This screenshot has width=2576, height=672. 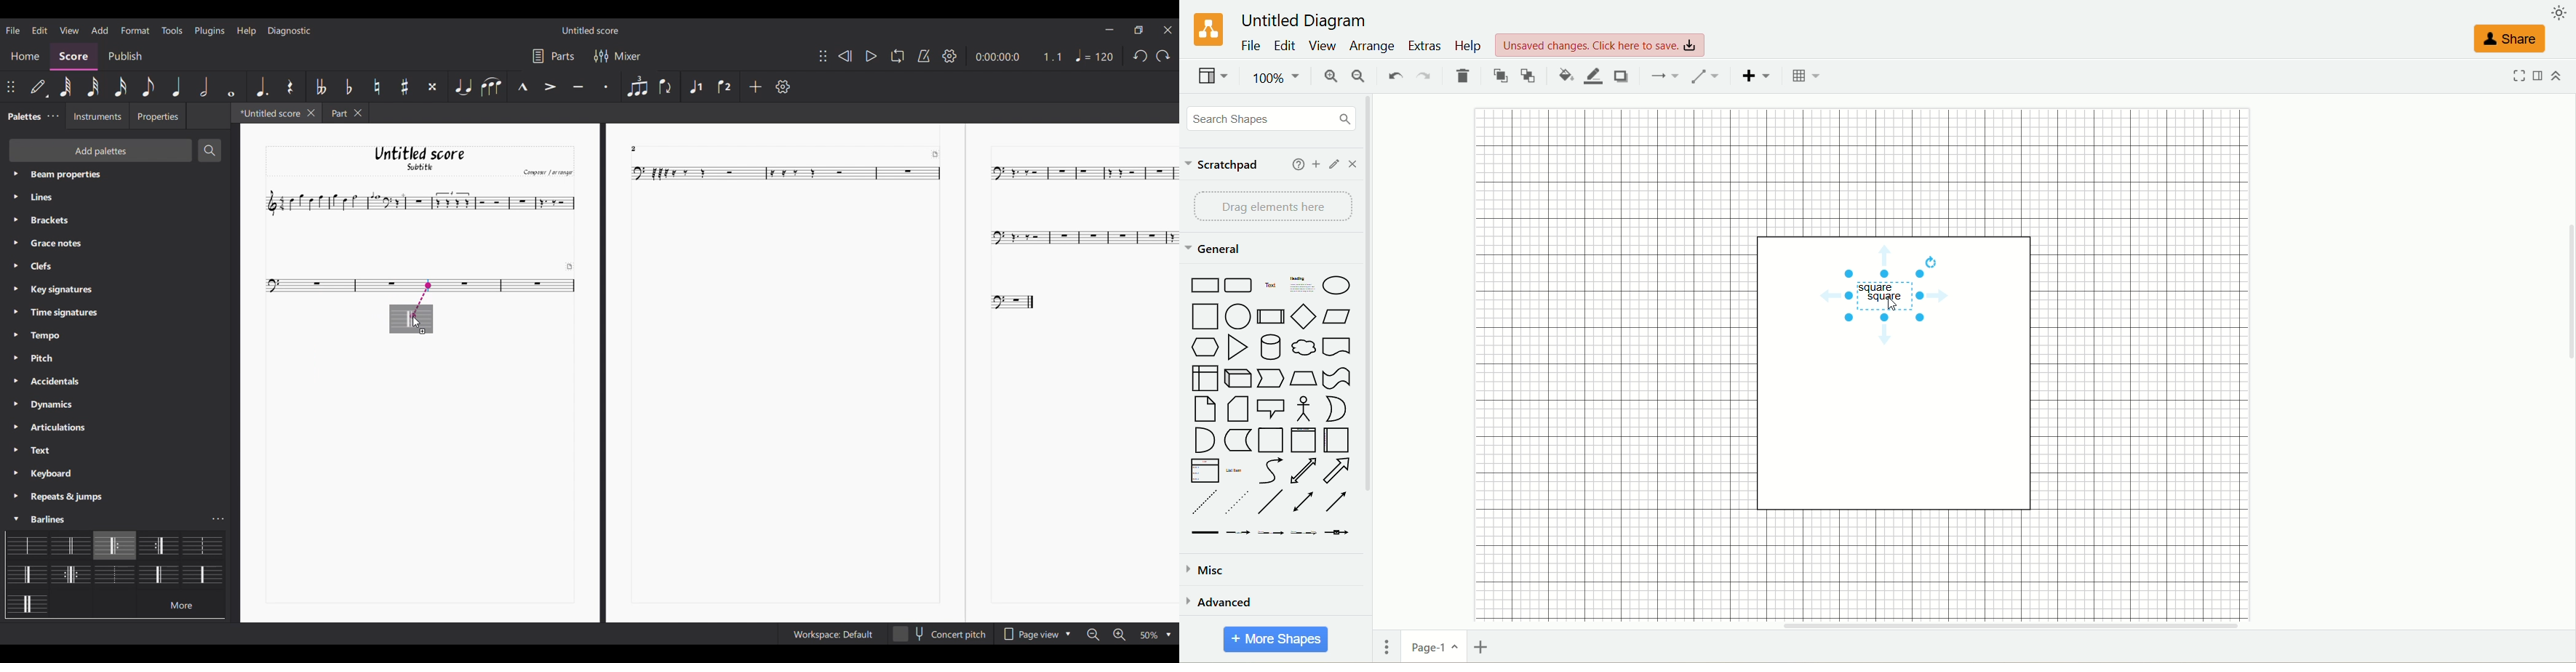 What do you see at coordinates (1207, 31) in the screenshot?
I see `logo` at bounding box center [1207, 31].